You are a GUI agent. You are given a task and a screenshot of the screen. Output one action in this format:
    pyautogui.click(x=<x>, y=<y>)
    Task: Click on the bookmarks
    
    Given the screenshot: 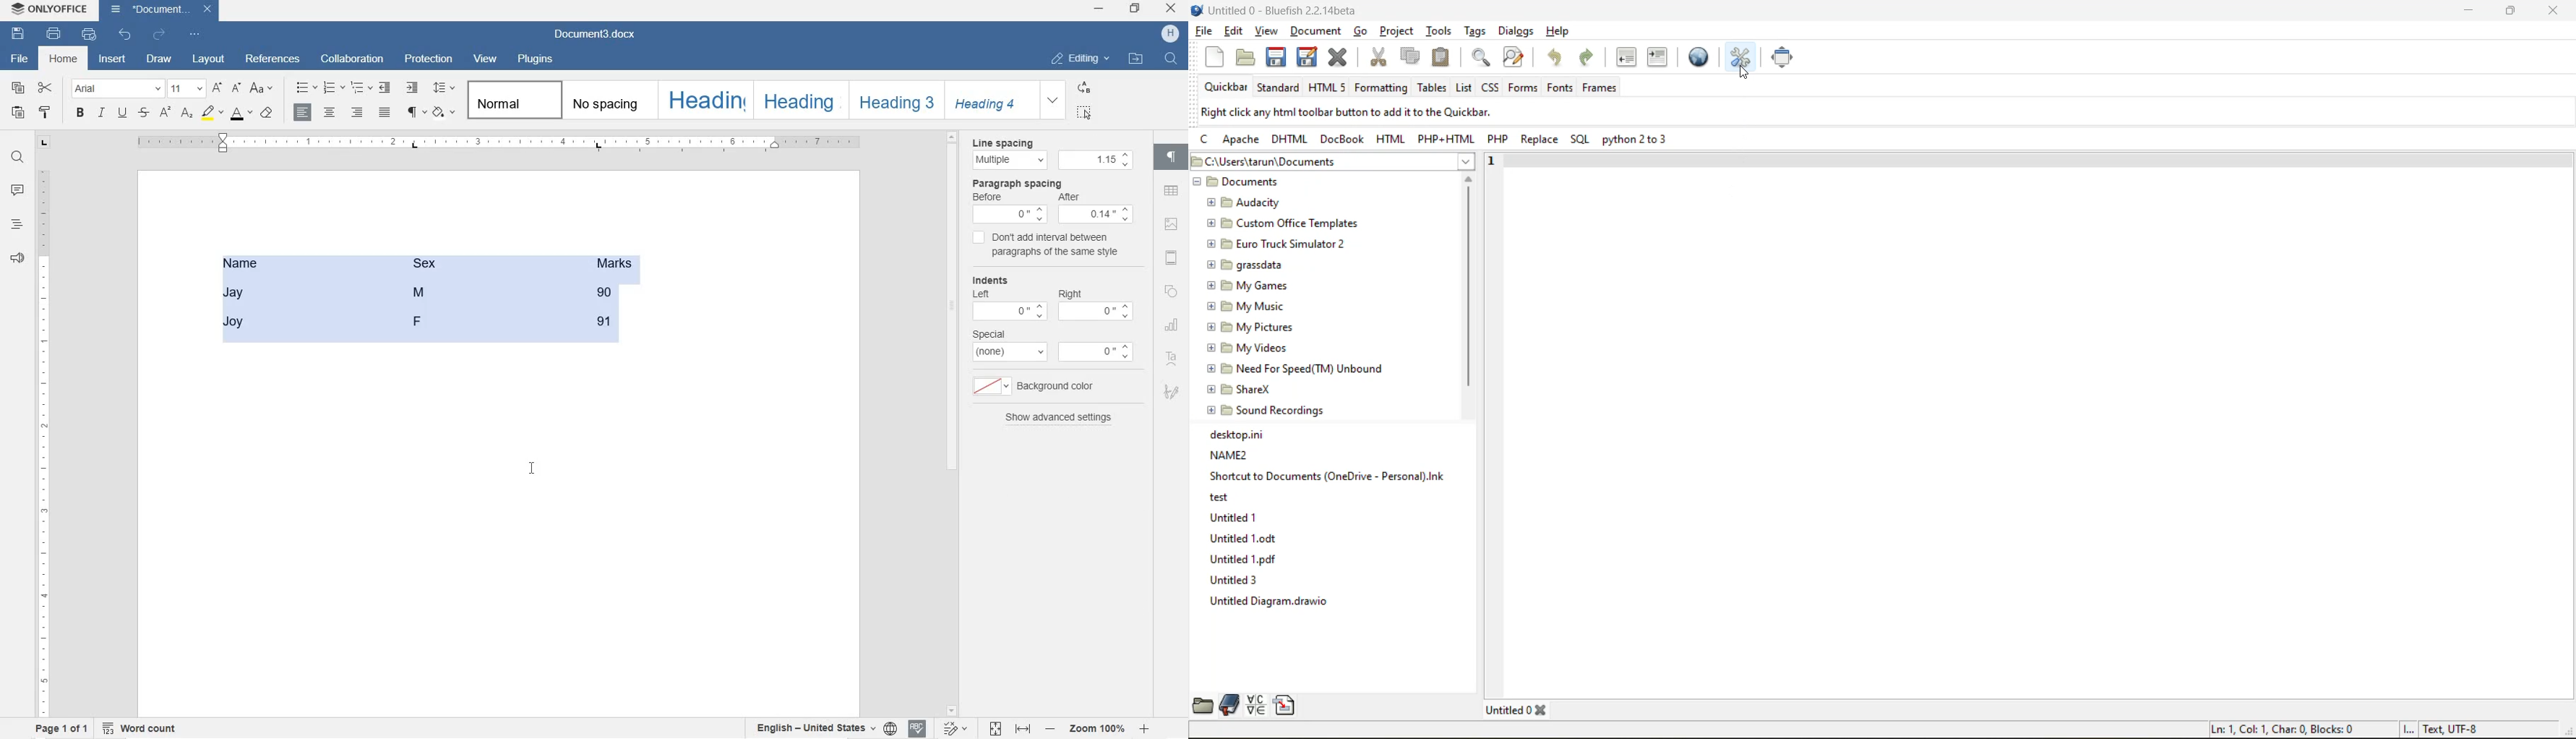 What is the action you would take?
    pyautogui.click(x=1227, y=705)
    